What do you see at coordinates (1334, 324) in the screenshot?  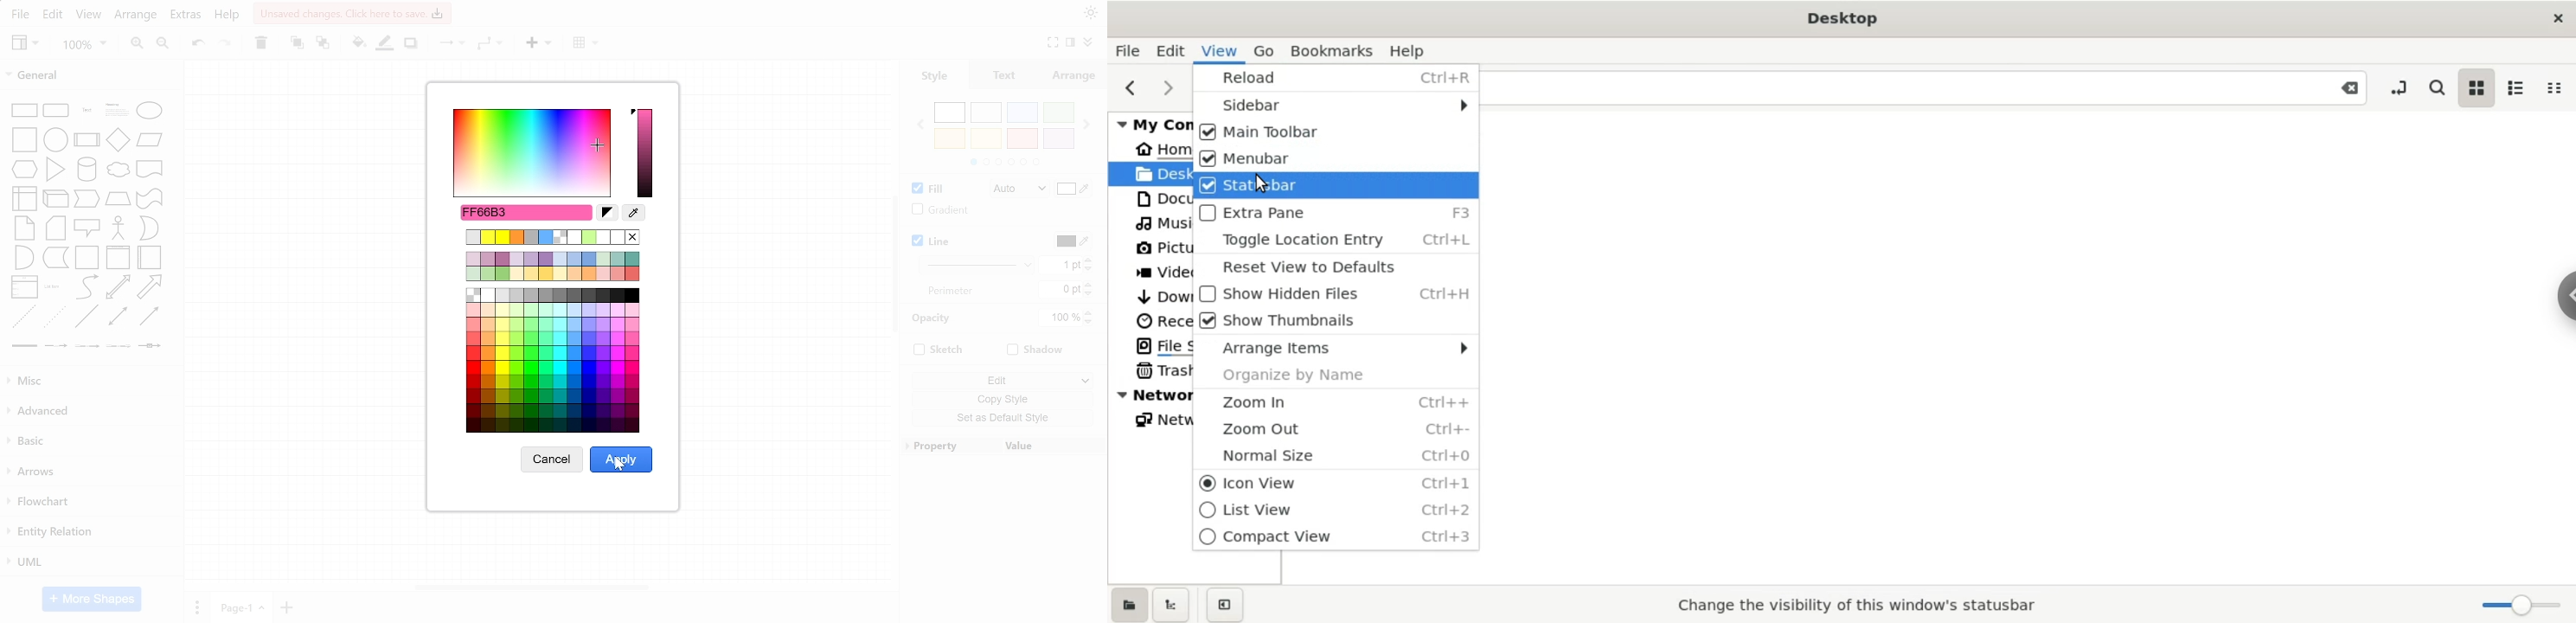 I see `Show Thumbnails` at bounding box center [1334, 324].